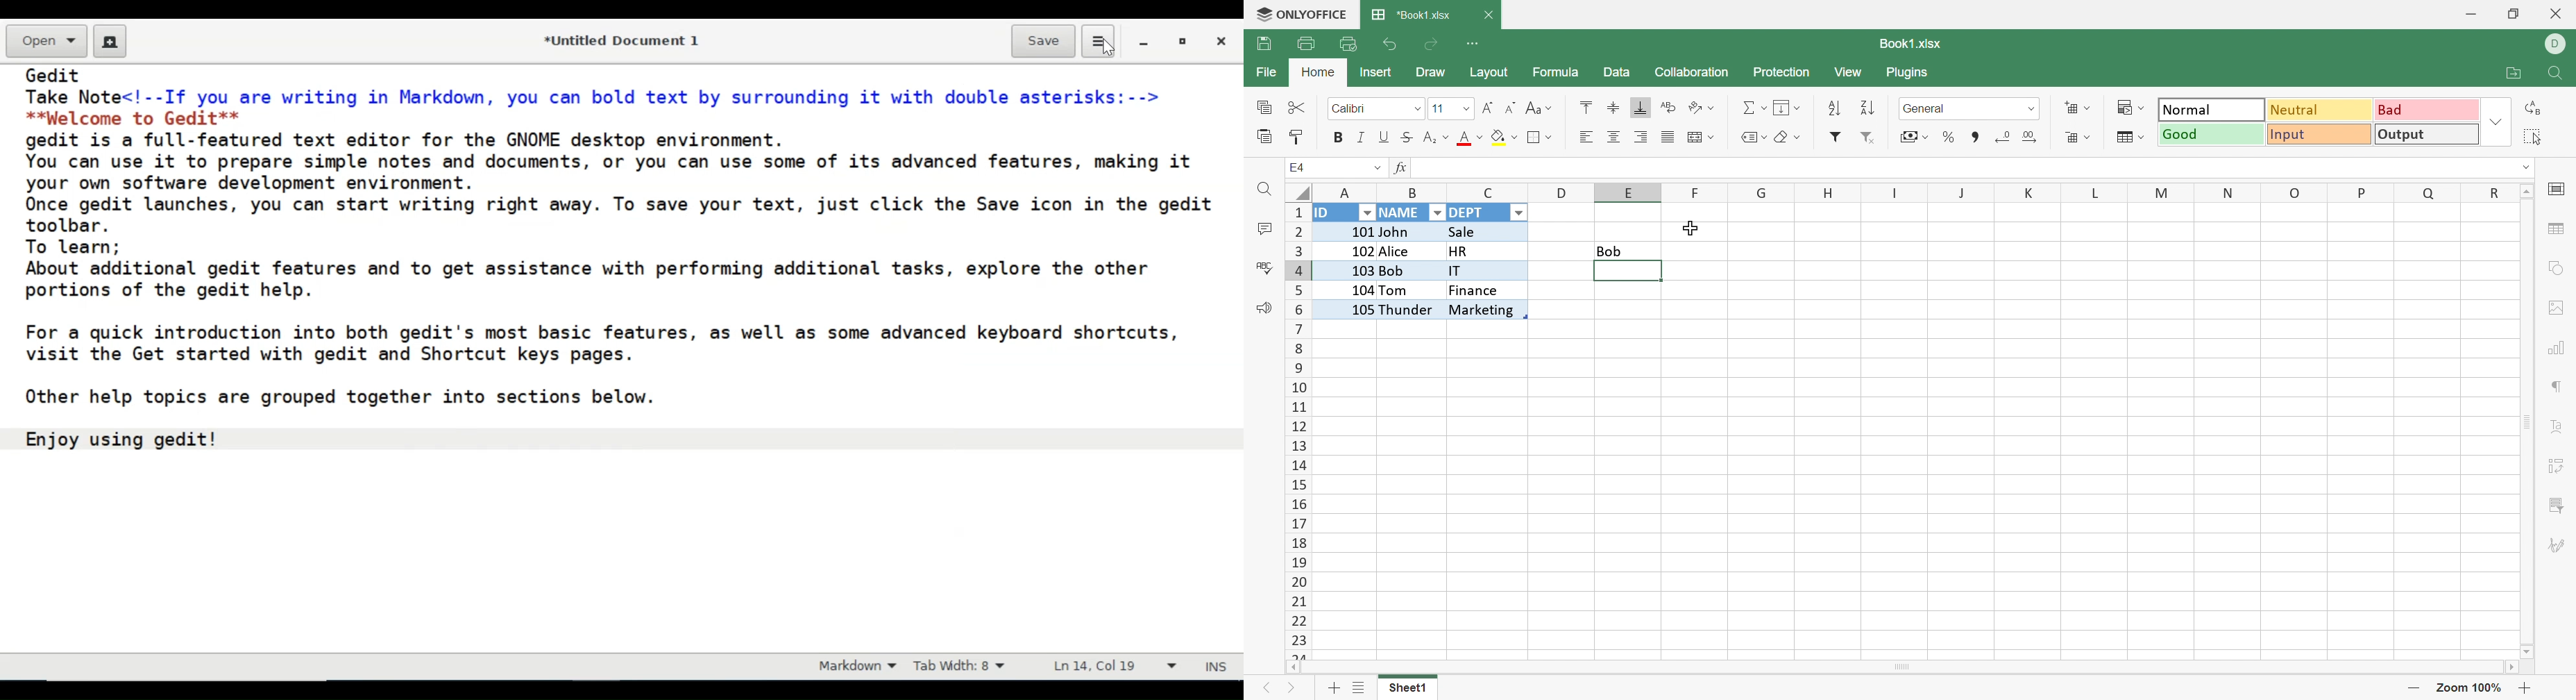 Image resolution: width=2576 pixels, height=700 pixels. What do you see at coordinates (1316, 74) in the screenshot?
I see `Home` at bounding box center [1316, 74].